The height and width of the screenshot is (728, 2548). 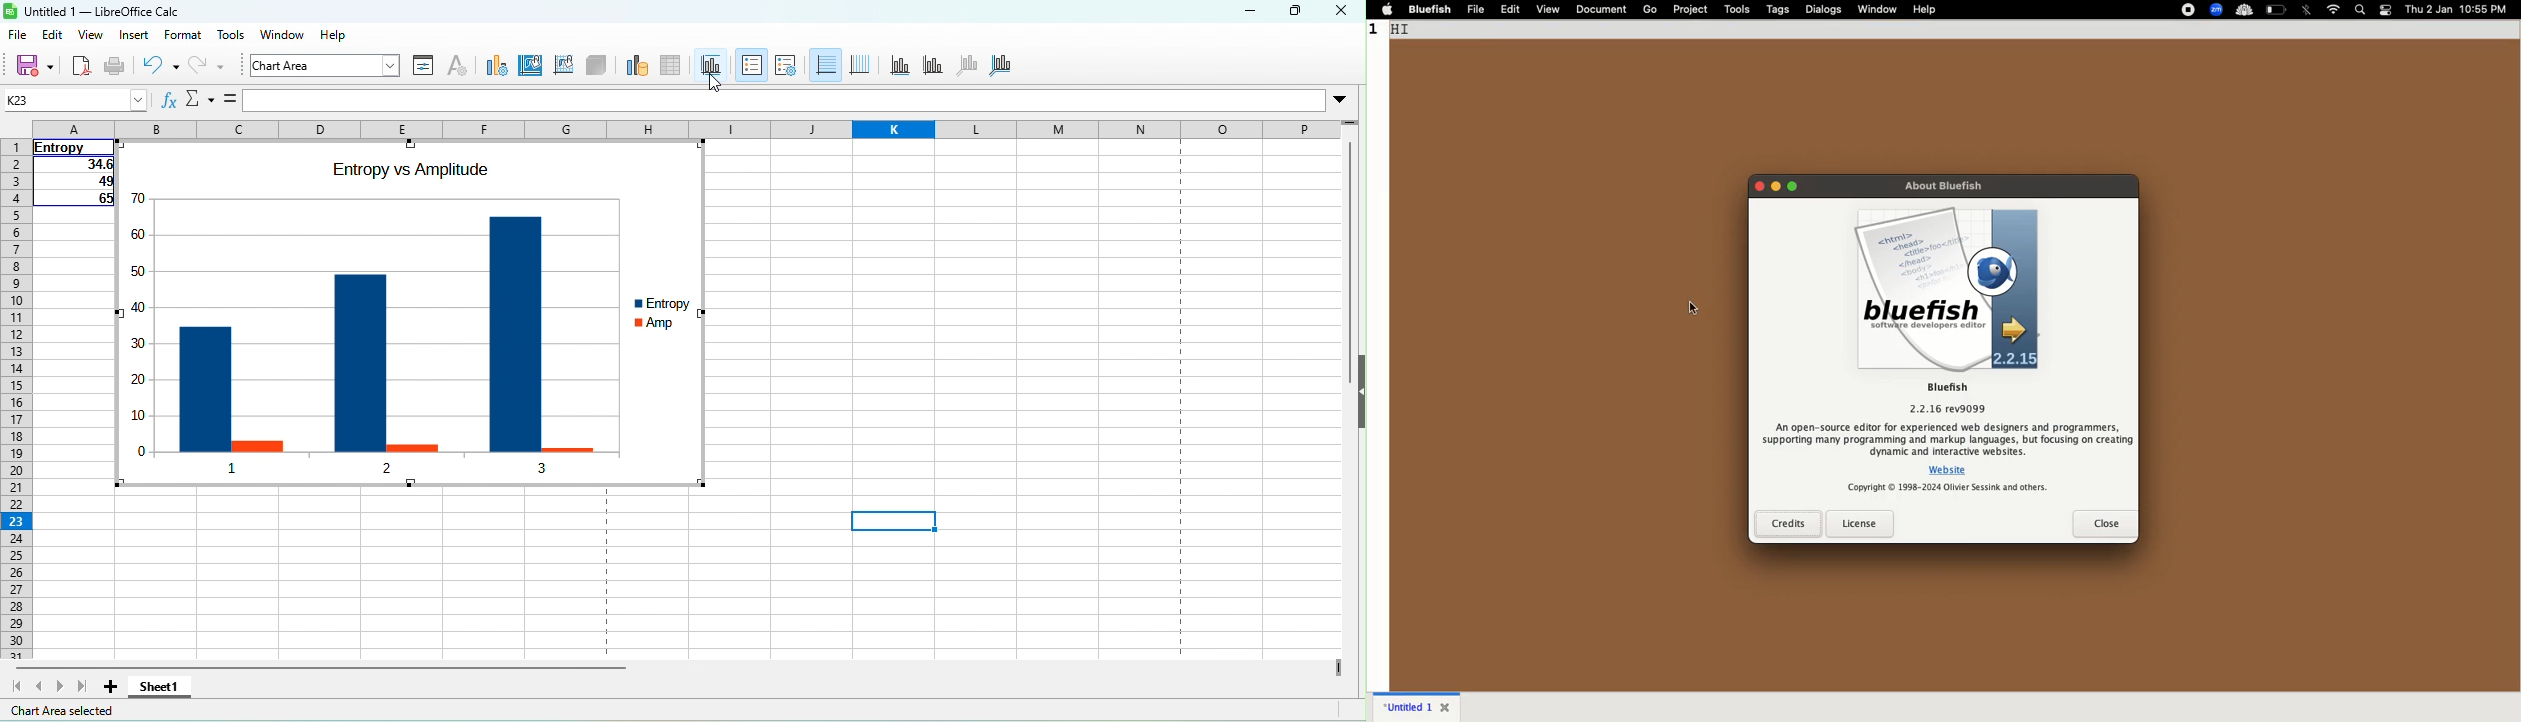 I want to click on amp, so click(x=674, y=326).